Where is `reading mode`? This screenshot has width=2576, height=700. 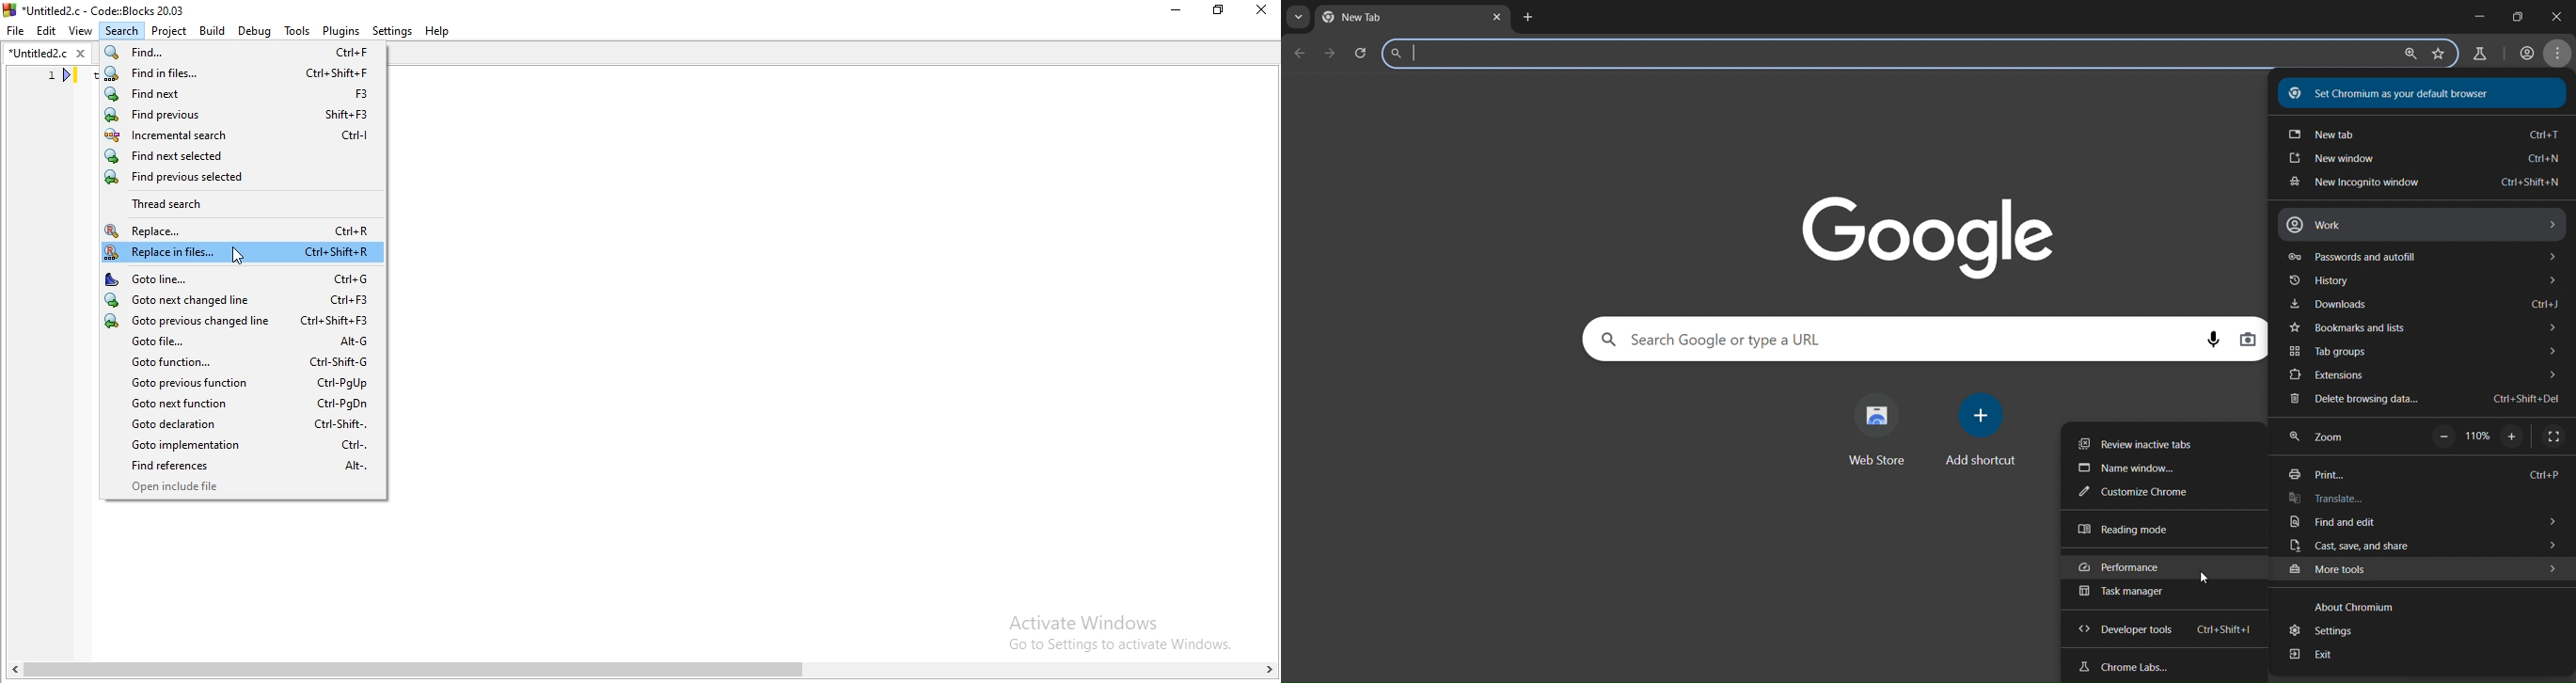 reading mode is located at coordinates (2130, 530).